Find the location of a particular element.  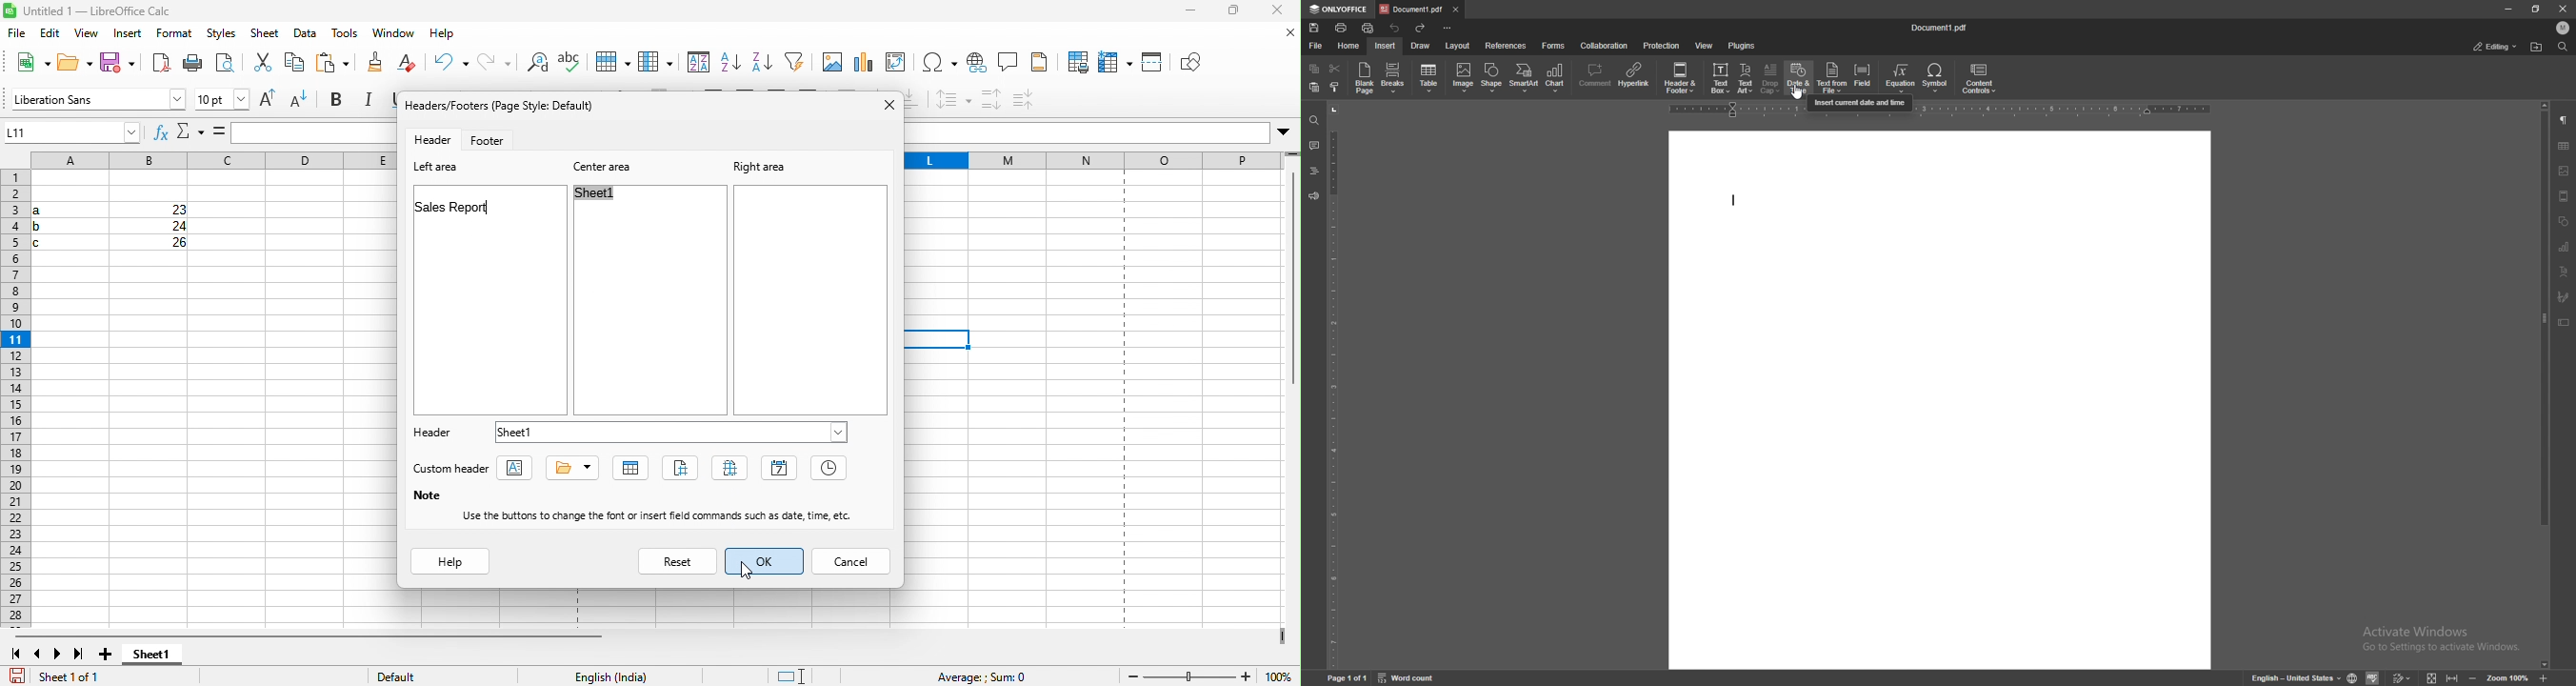

vertical scale is located at coordinates (1335, 387).